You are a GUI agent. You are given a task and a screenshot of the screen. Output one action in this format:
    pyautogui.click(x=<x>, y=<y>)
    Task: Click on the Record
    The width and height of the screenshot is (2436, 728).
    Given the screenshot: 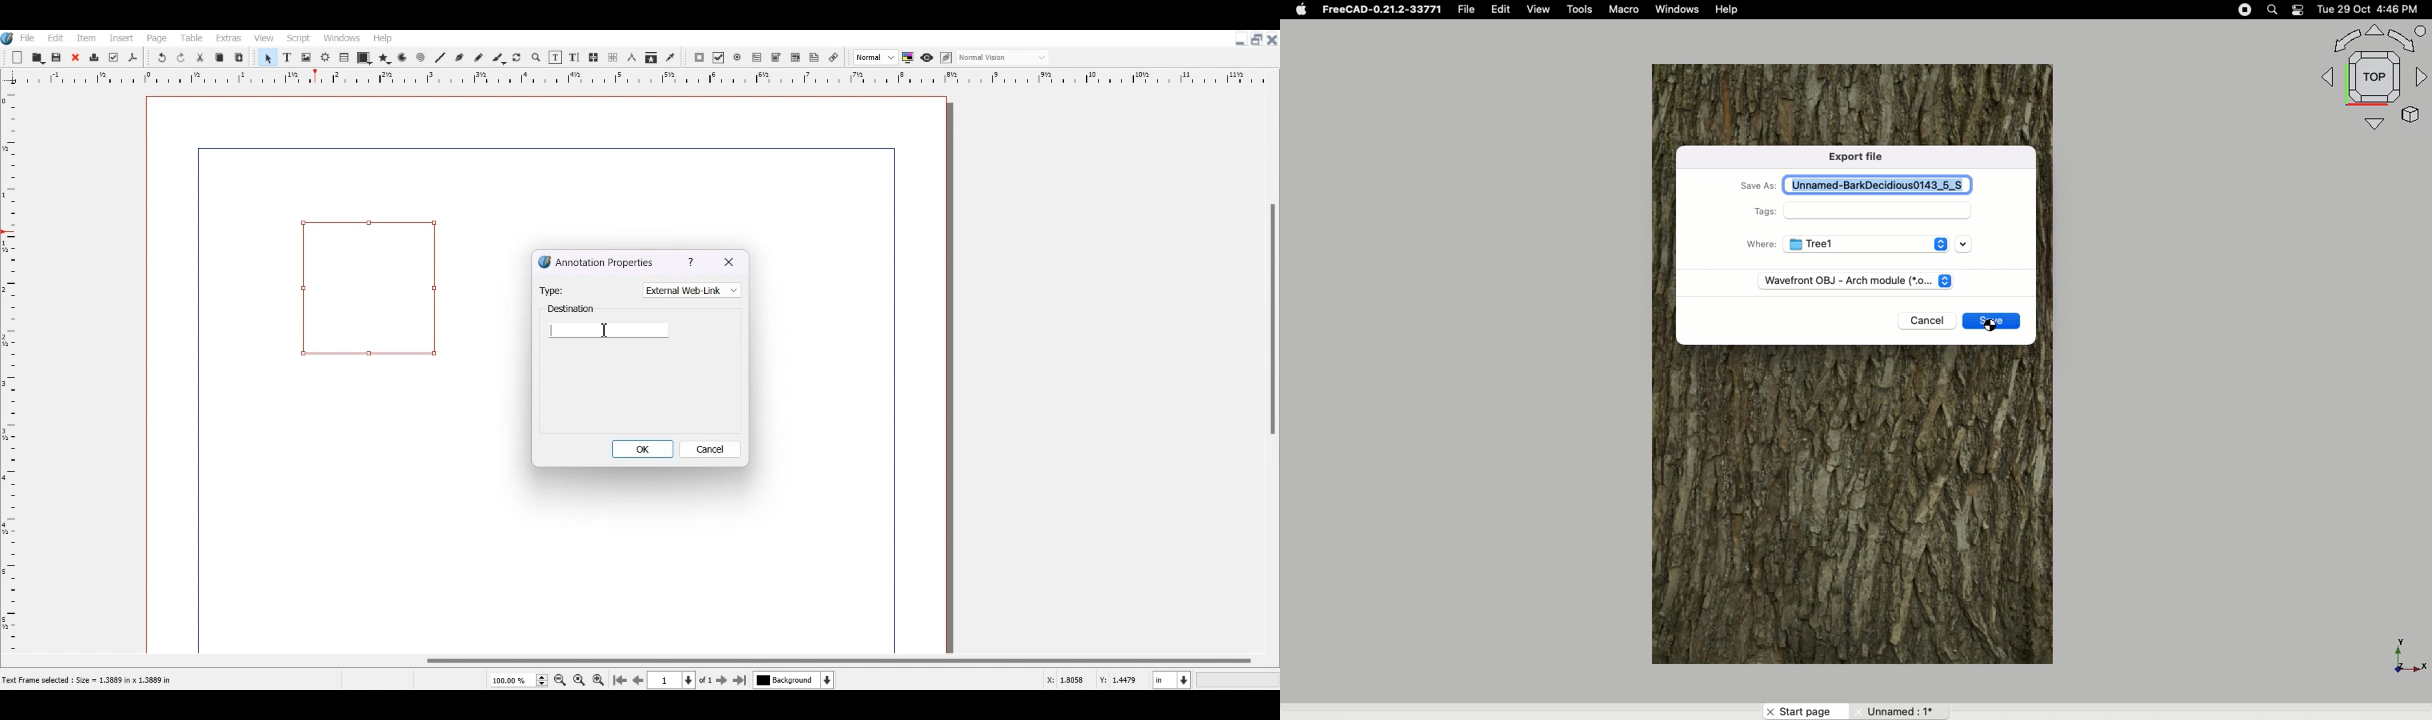 What is the action you would take?
    pyautogui.click(x=2241, y=10)
    